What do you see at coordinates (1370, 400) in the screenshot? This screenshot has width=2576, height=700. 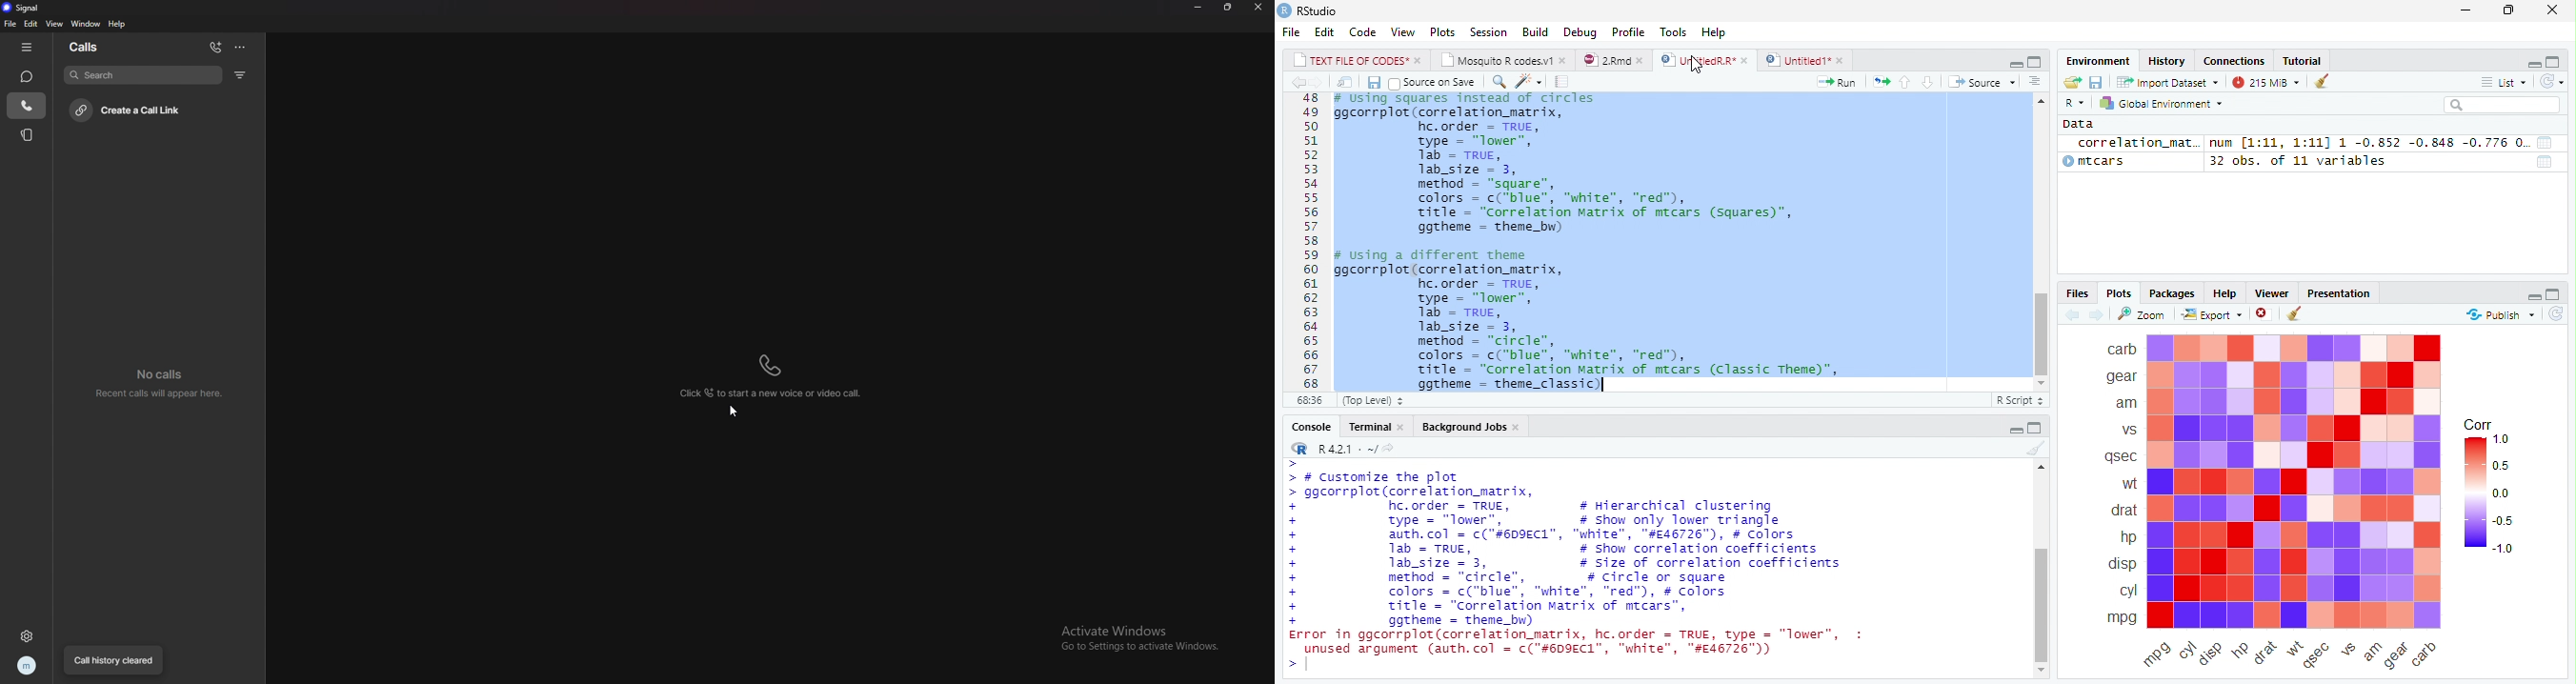 I see `(Top Level)` at bounding box center [1370, 400].